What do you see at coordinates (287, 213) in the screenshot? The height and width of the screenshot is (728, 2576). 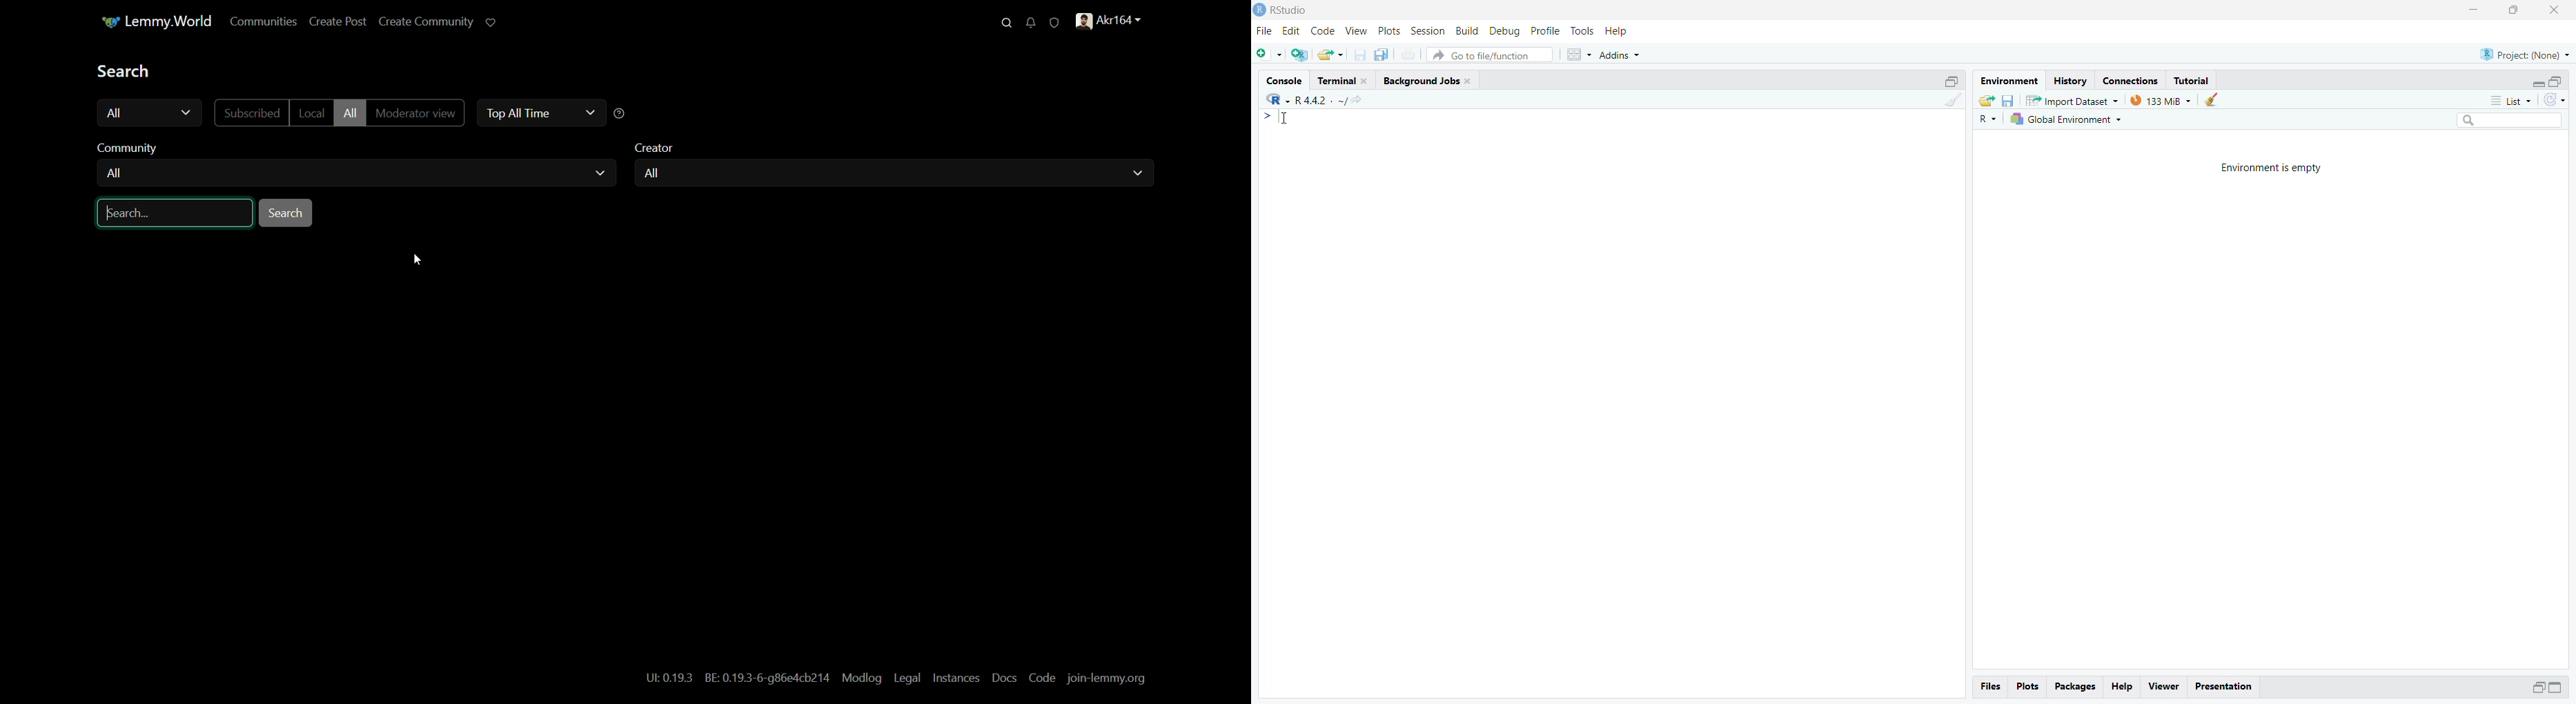 I see `search` at bounding box center [287, 213].